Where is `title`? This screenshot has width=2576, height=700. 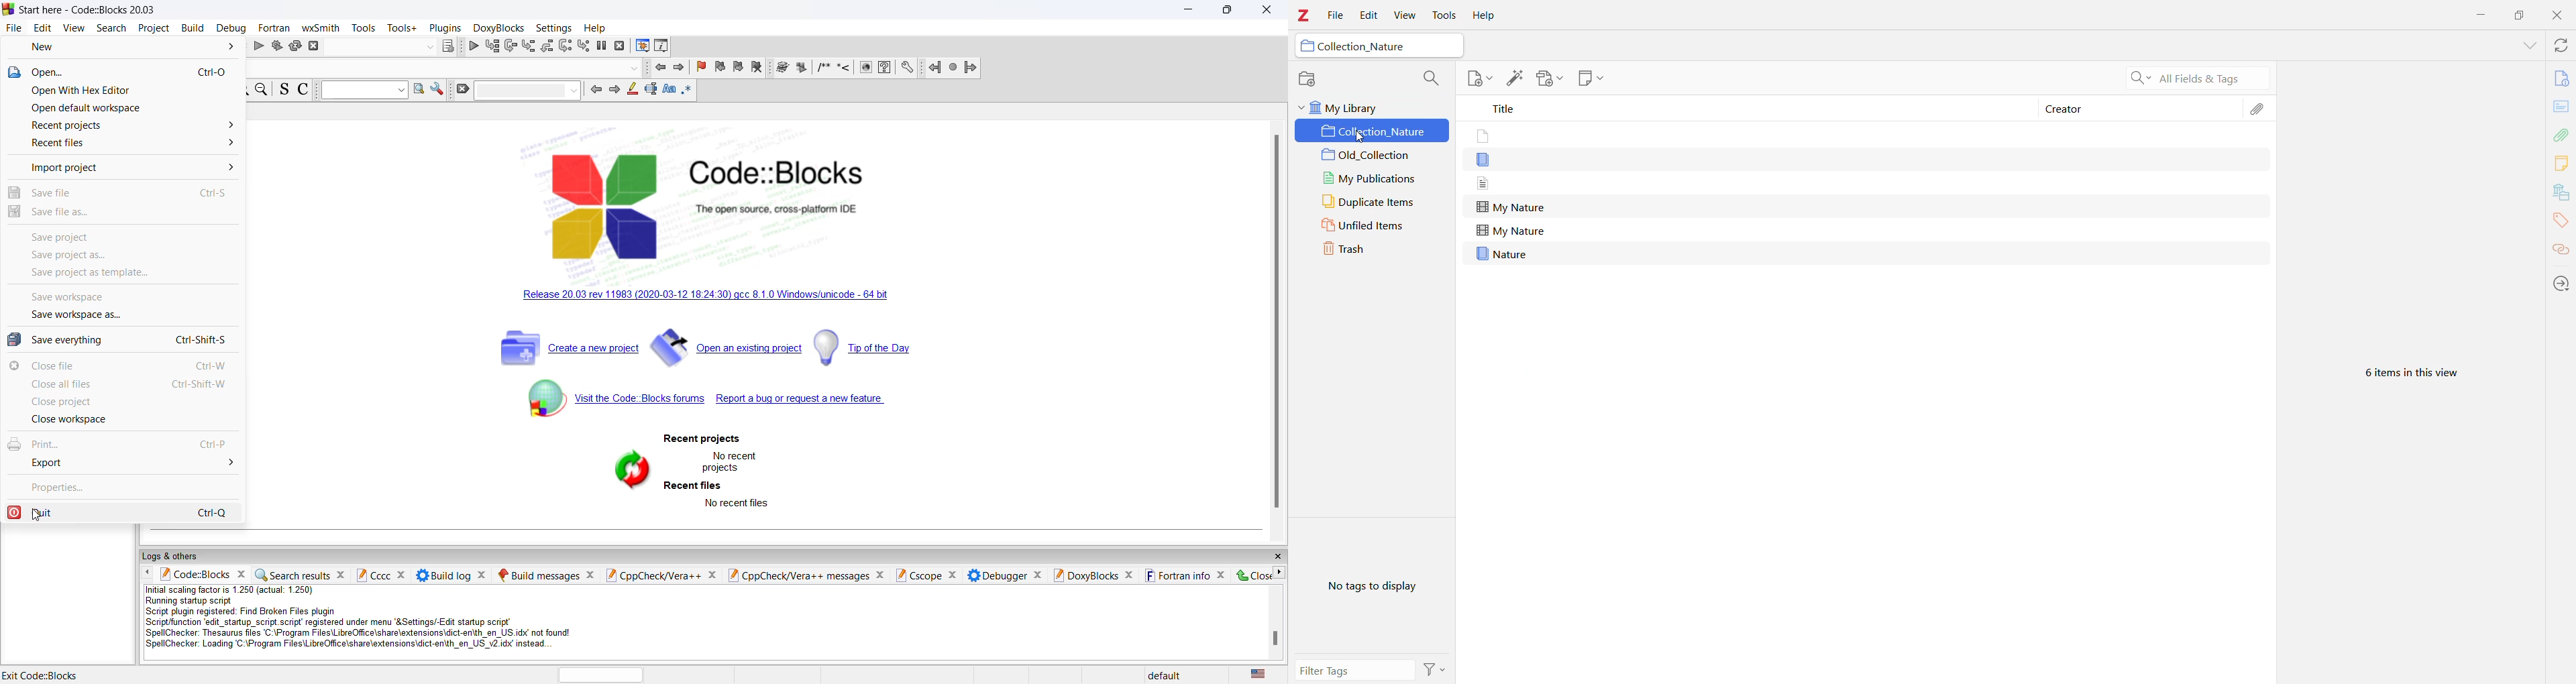
title is located at coordinates (105, 9).